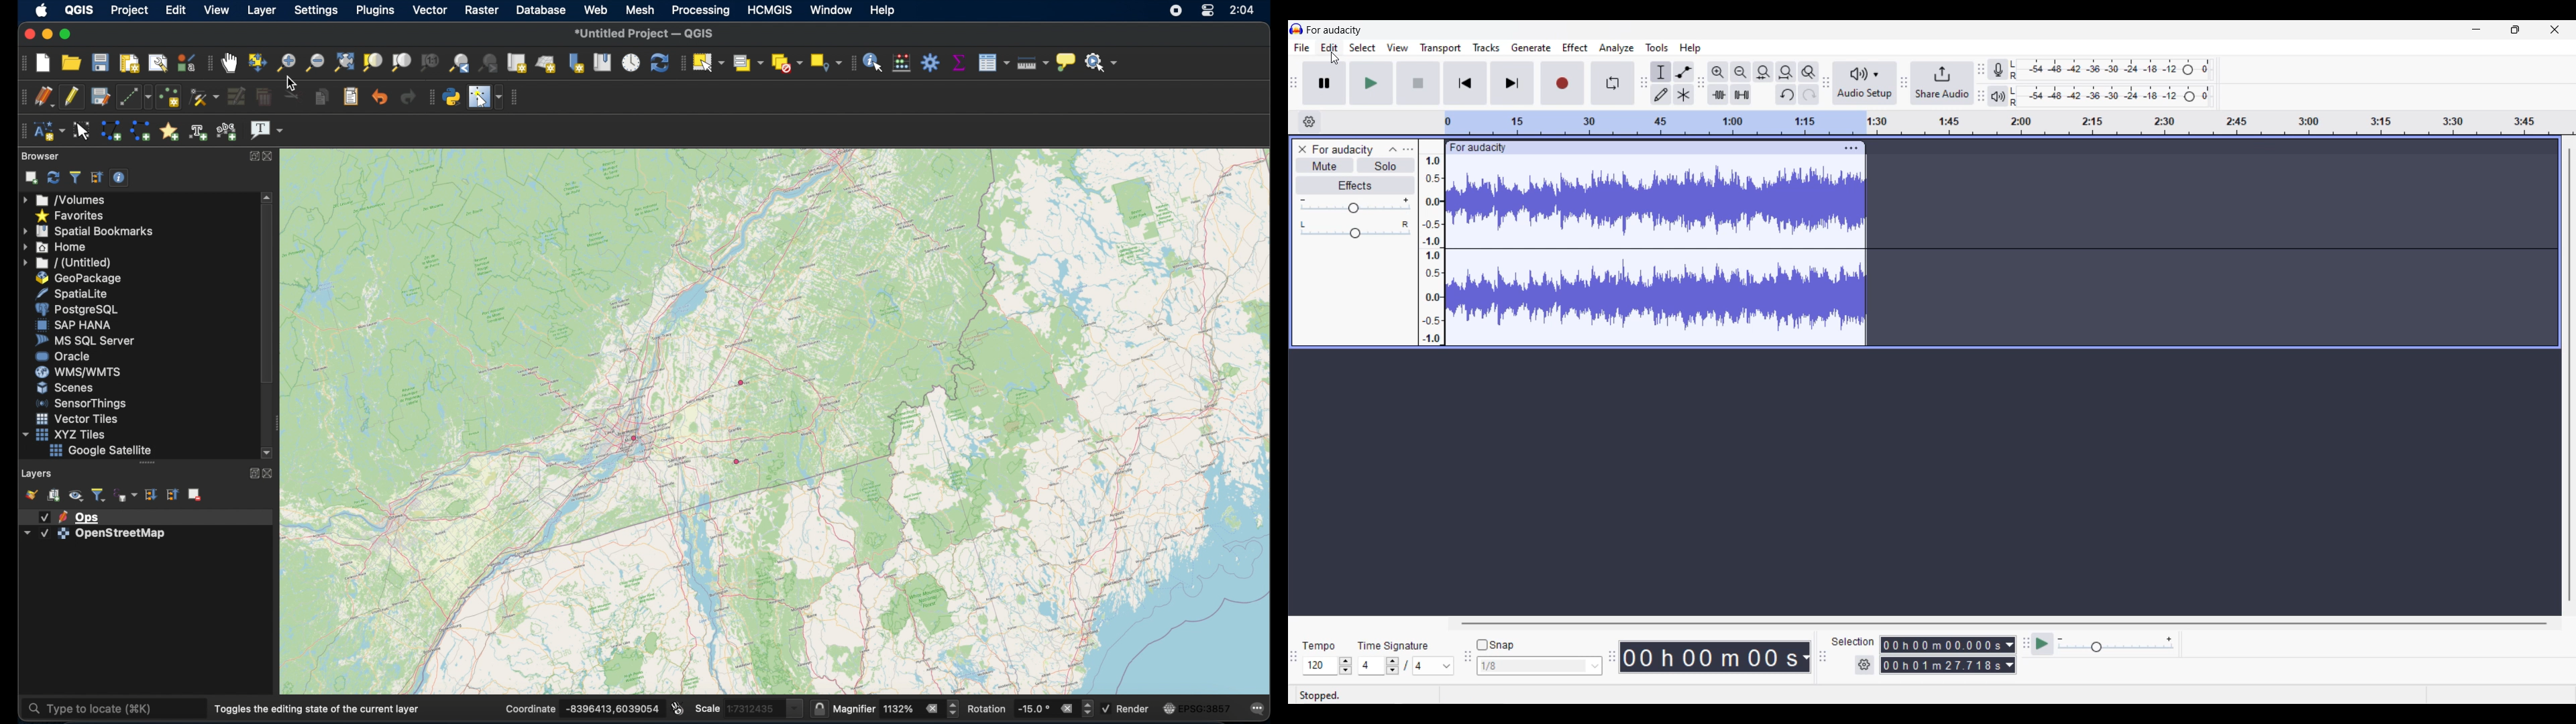 This screenshot has height=728, width=2576. Describe the element at coordinates (882, 11) in the screenshot. I see `help` at that location.